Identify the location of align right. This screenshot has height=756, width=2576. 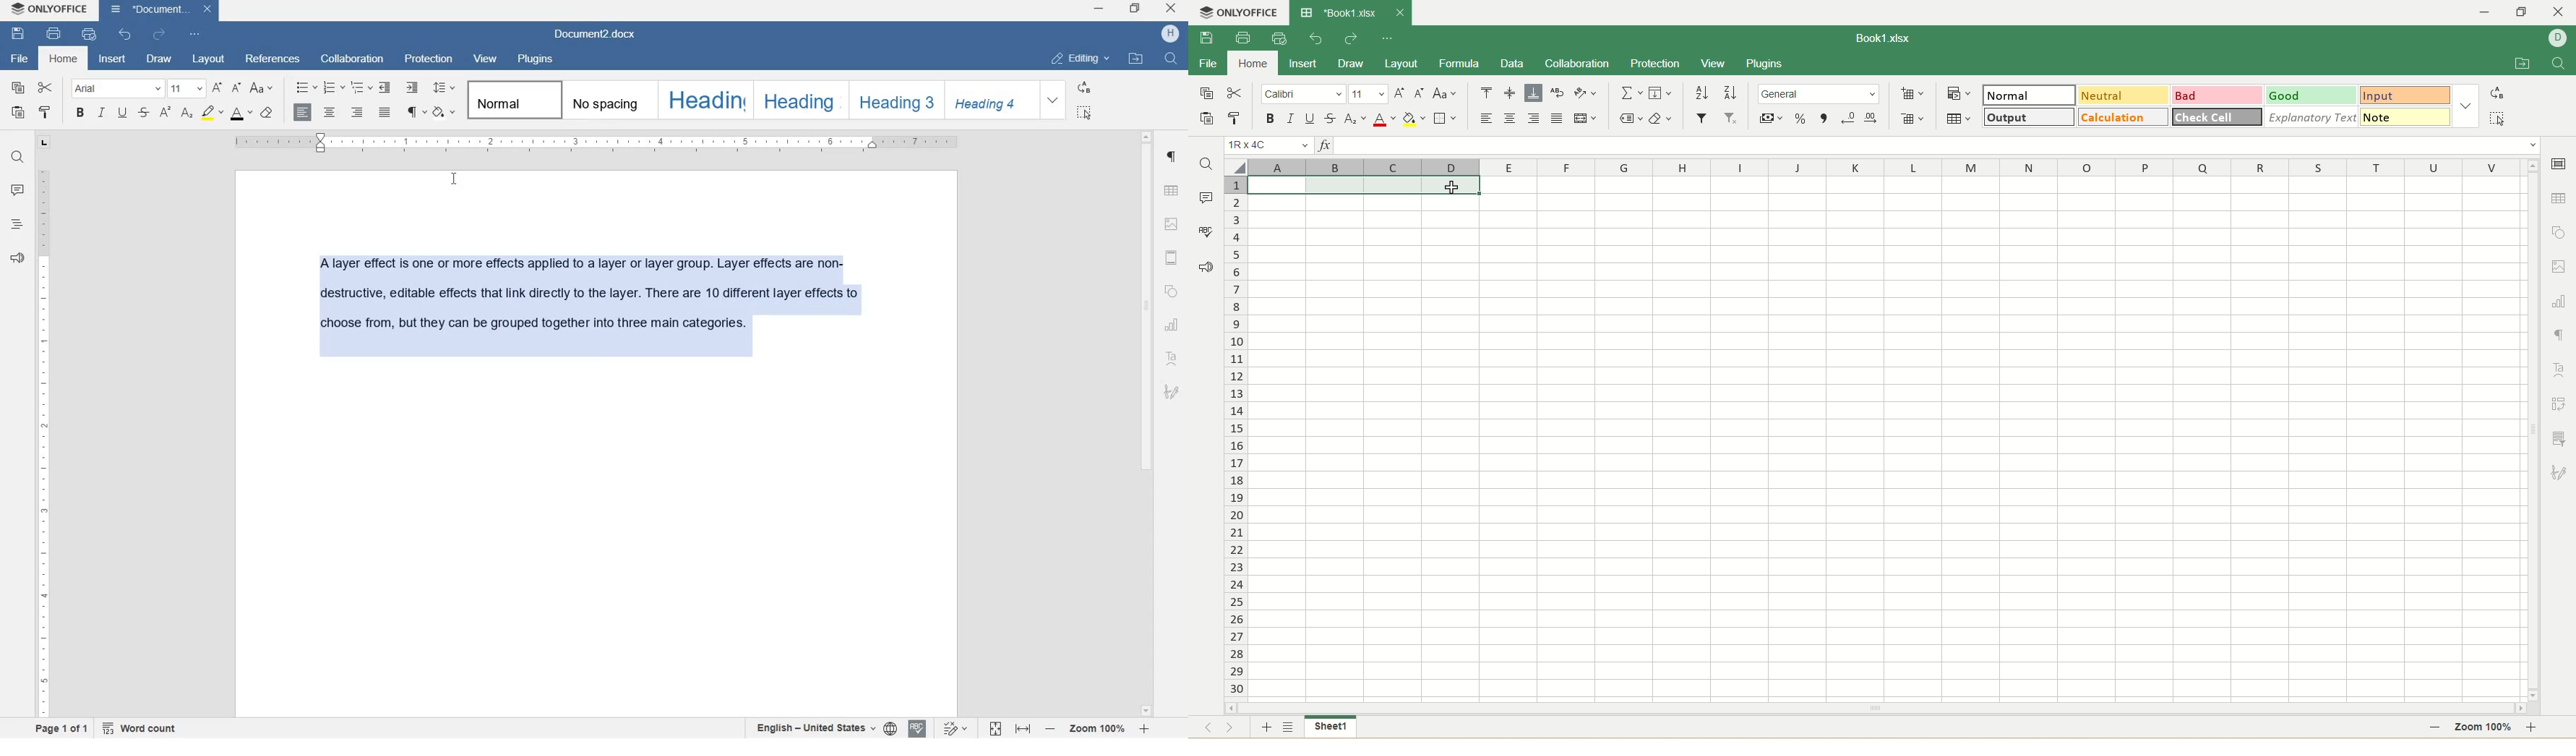
(302, 113).